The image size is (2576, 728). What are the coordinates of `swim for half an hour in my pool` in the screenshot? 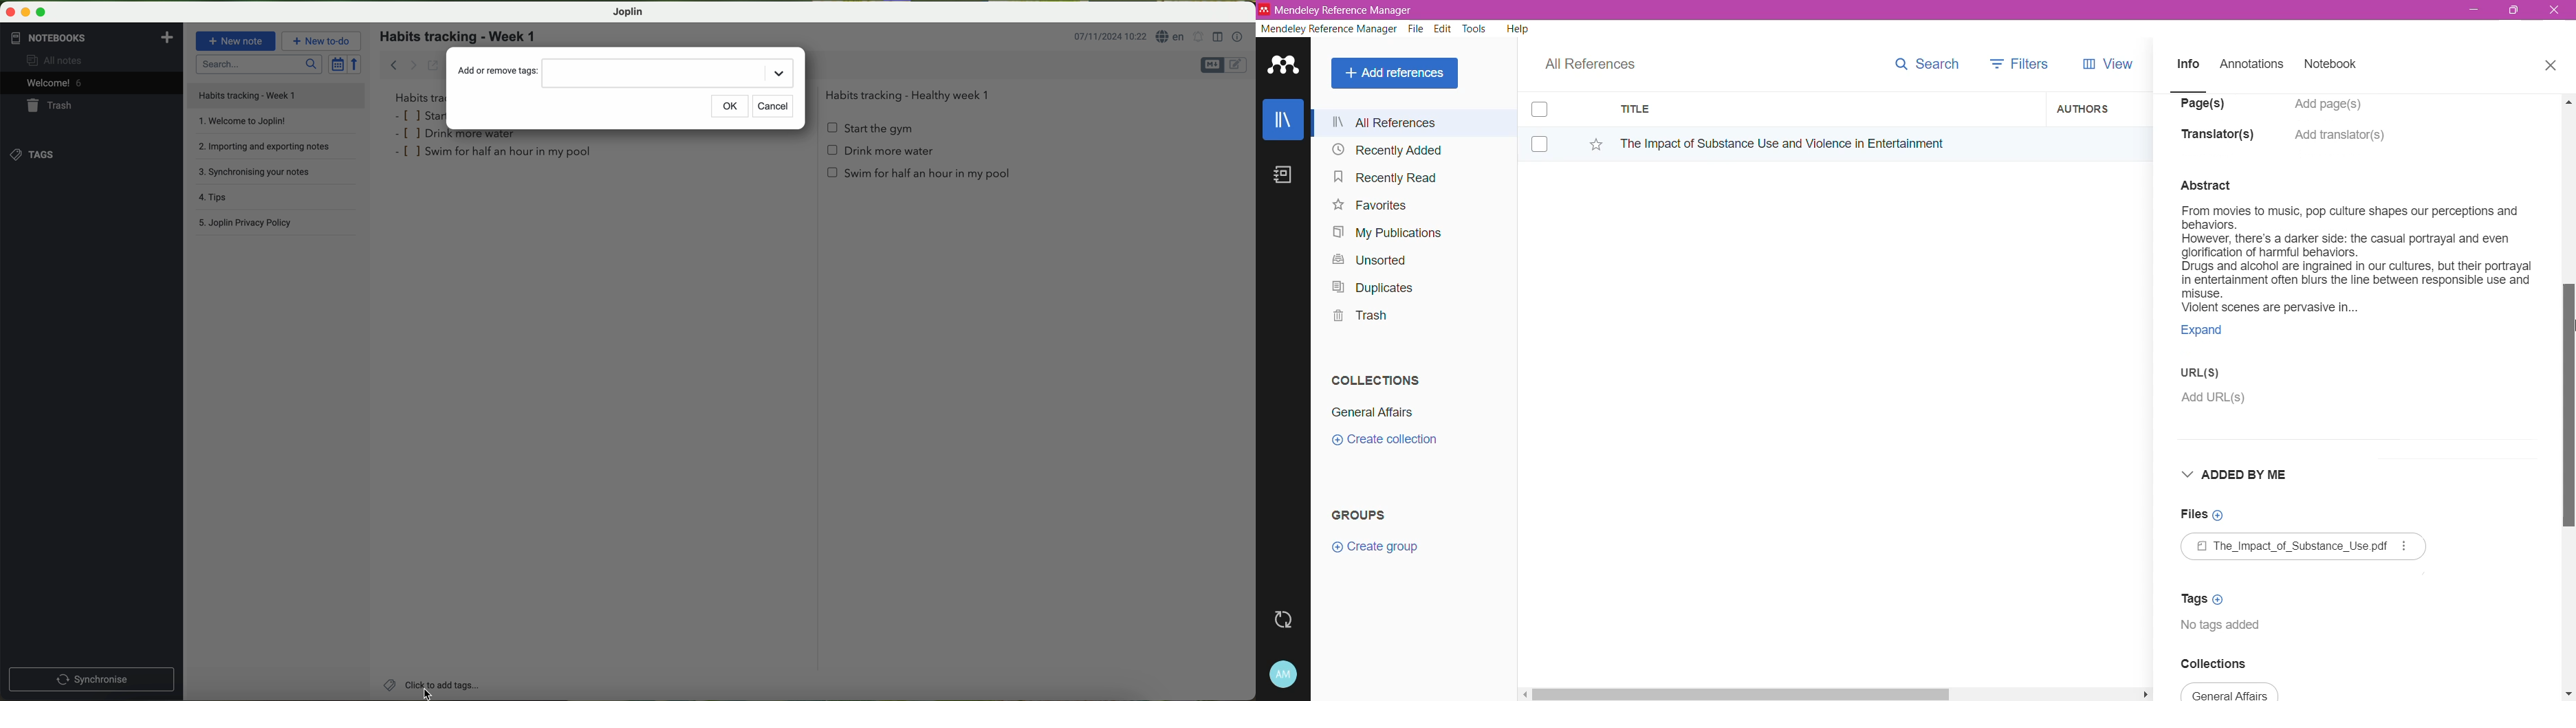 It's located at (921, 176).